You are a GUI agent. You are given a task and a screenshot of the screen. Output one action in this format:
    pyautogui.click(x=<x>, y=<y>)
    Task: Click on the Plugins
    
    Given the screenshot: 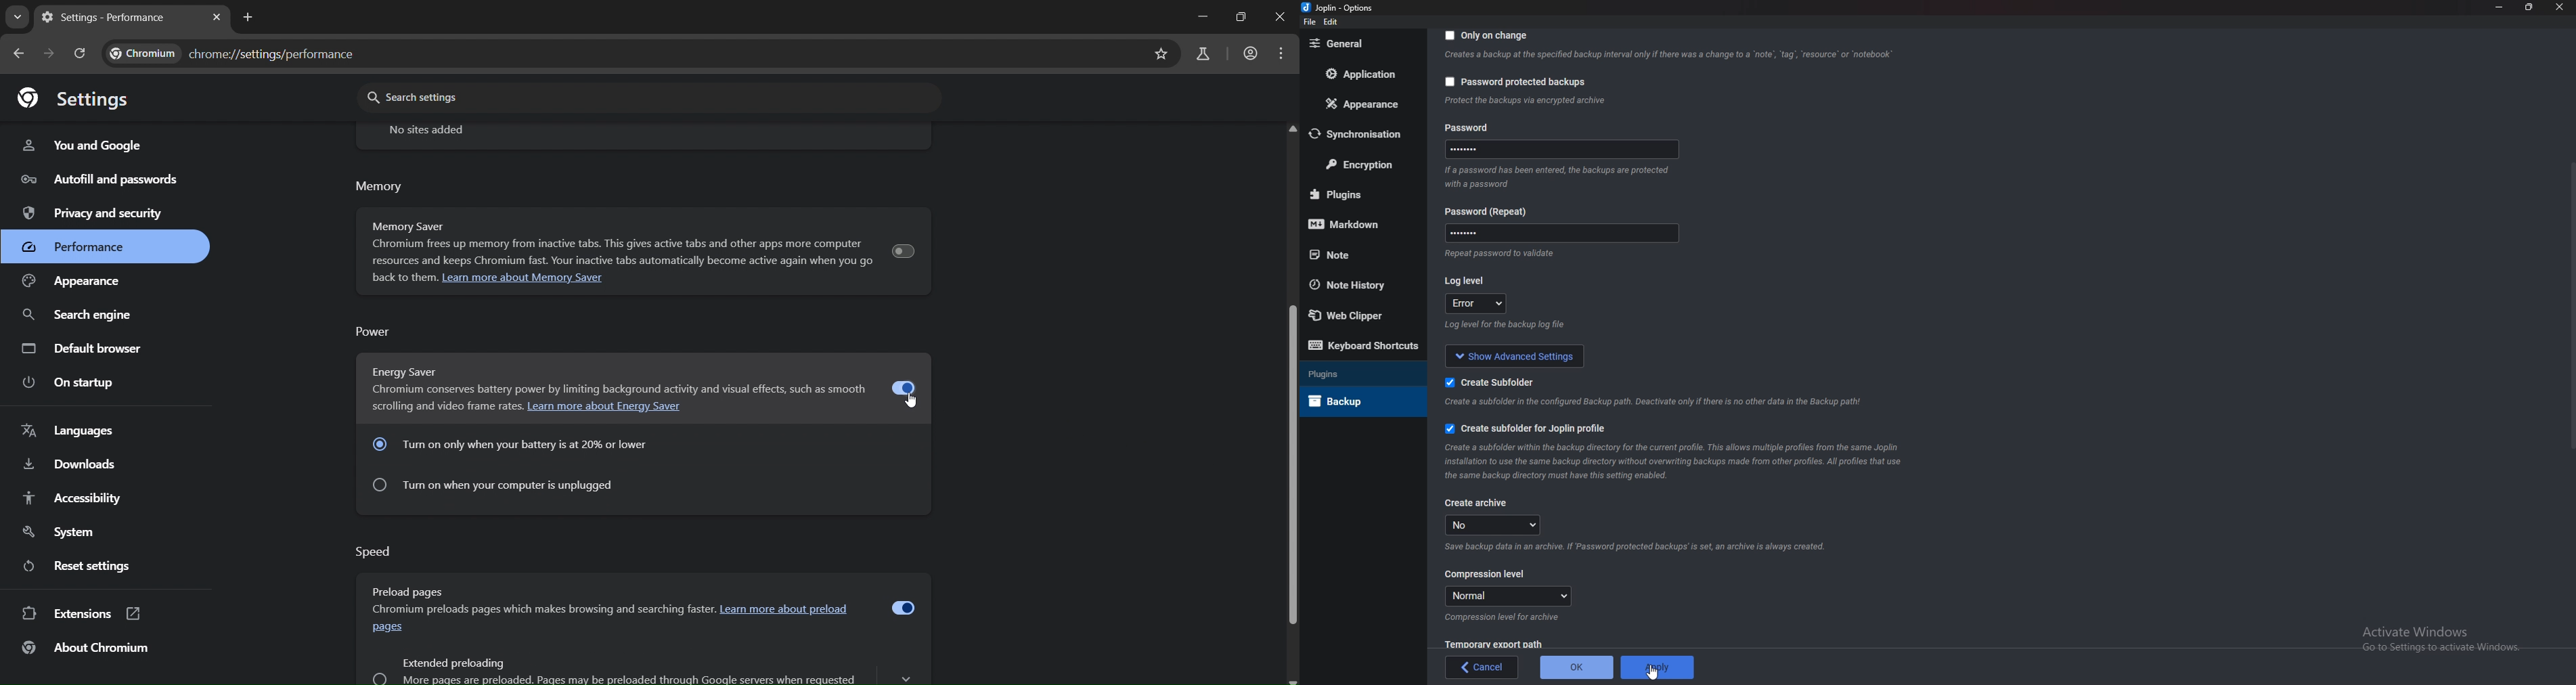 What is the action you would take?
    pyautogui.click(x=1356, y=375)
    